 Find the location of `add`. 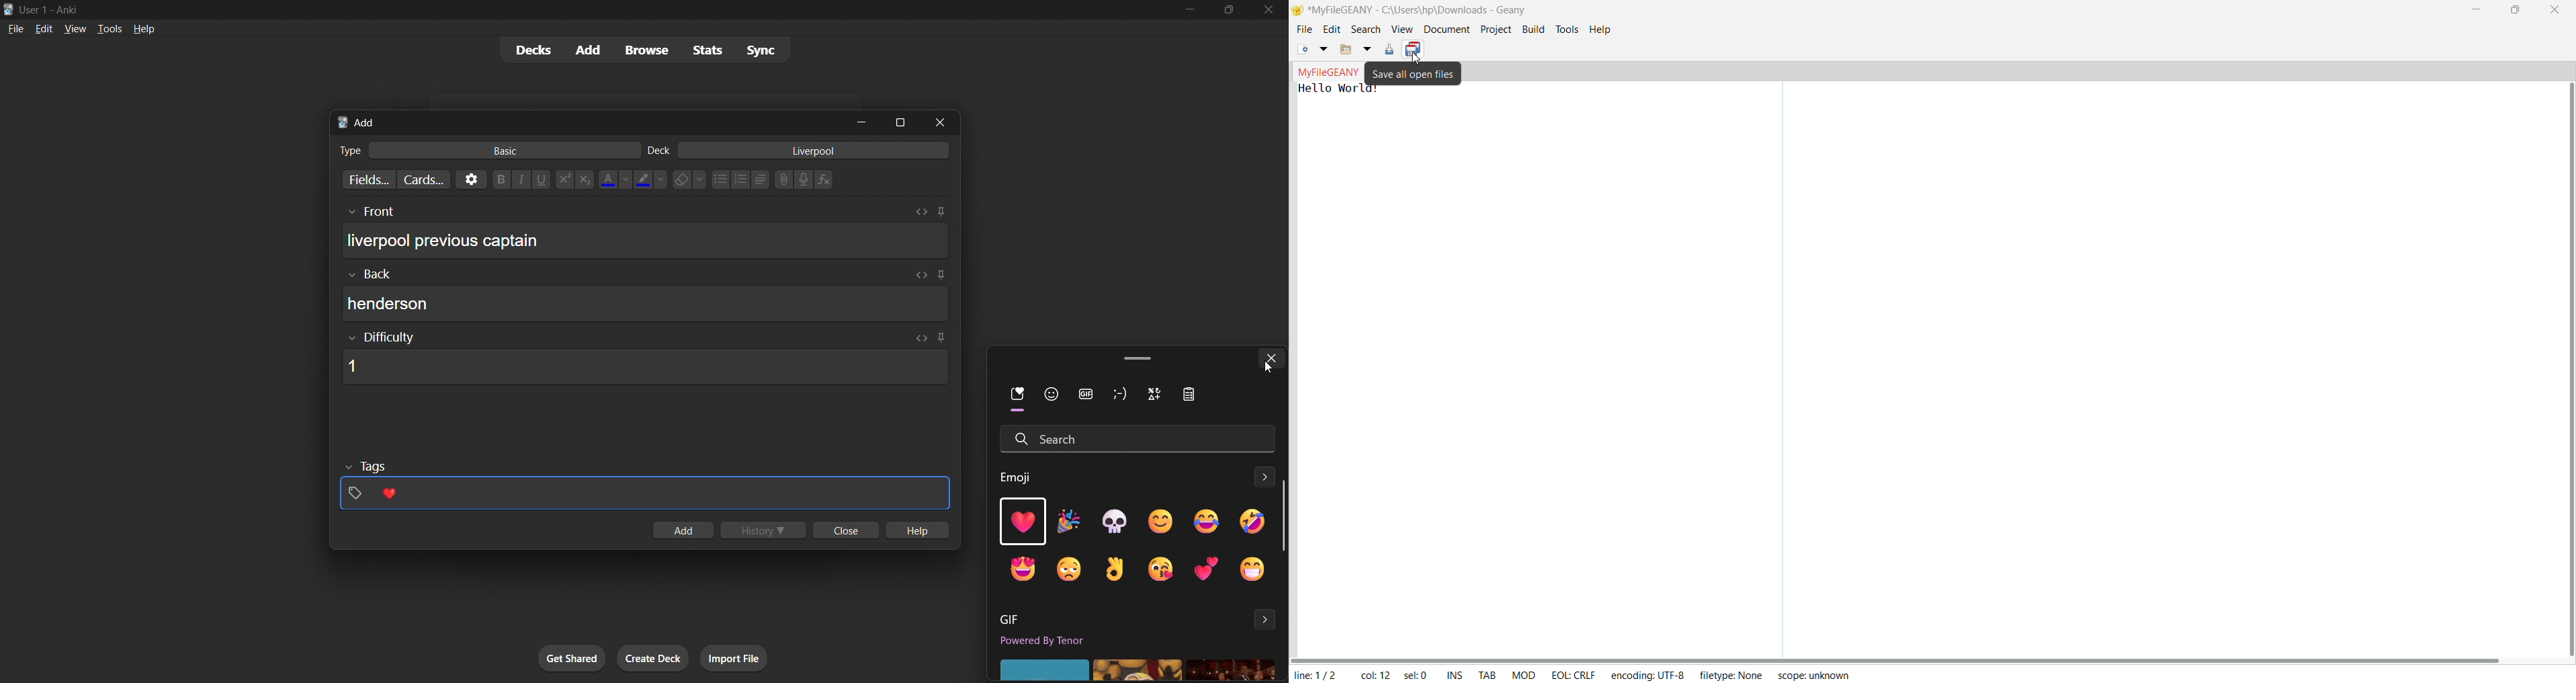

add is located at coordinates (585, 49).